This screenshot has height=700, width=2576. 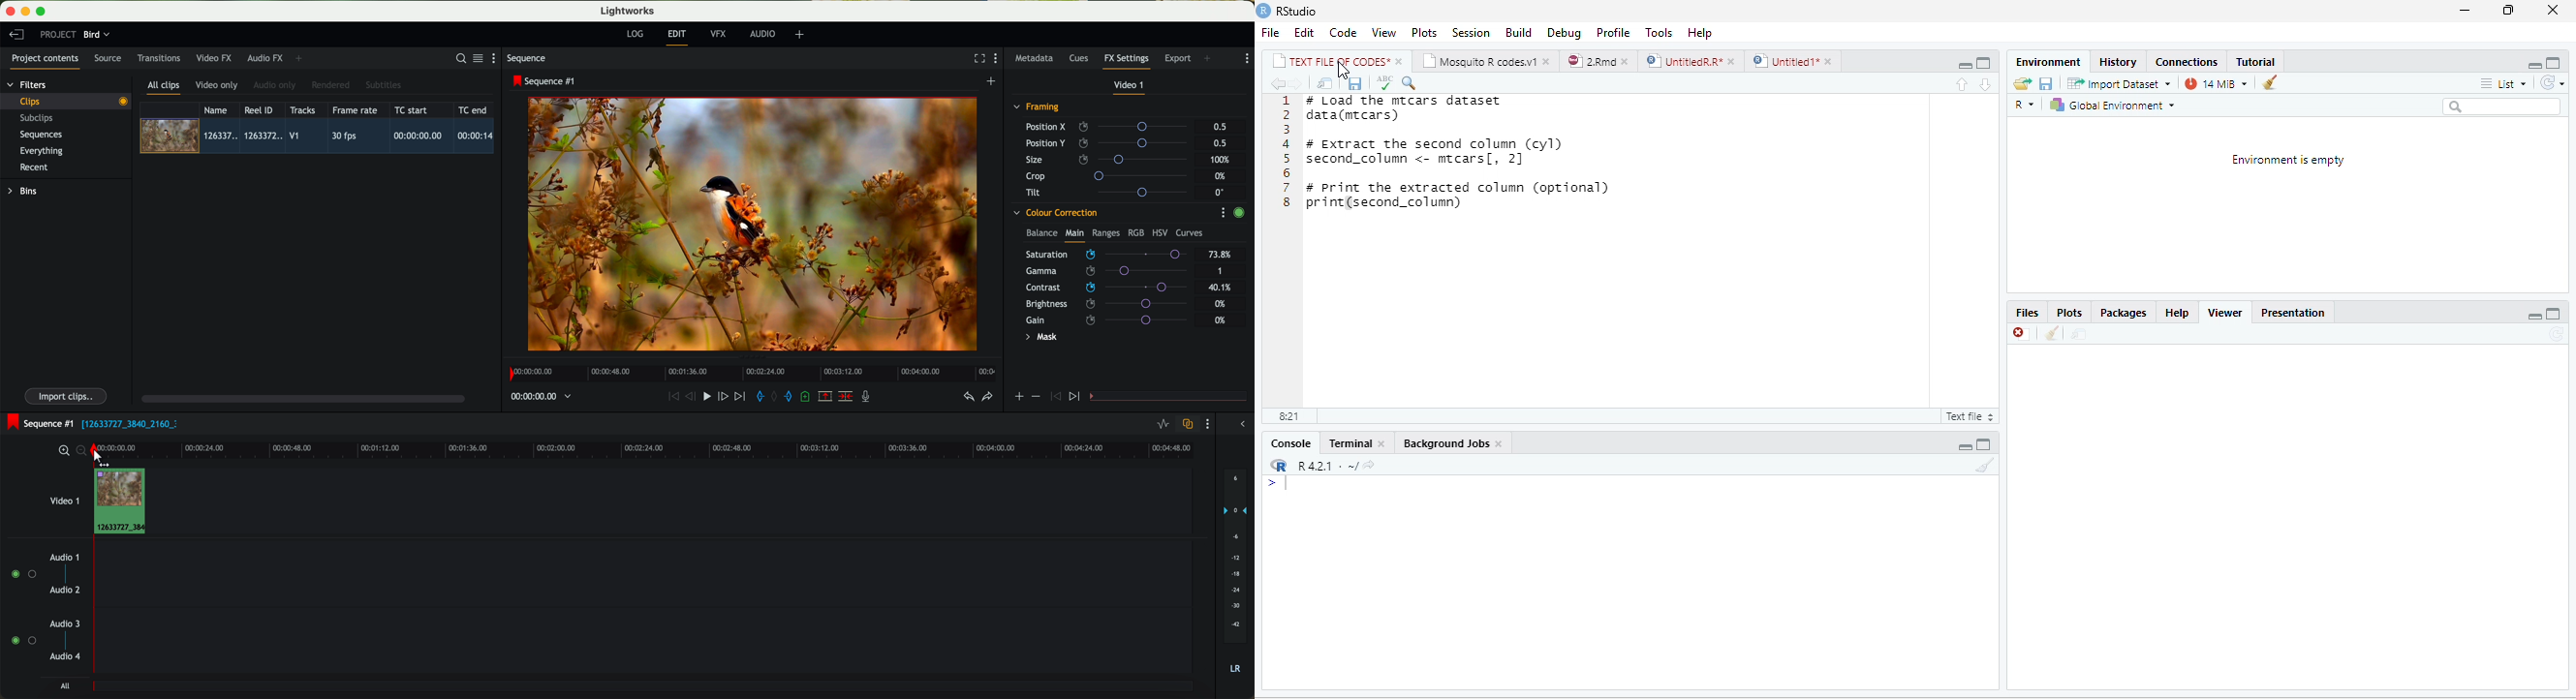 What do you see at coordinates (1131, 87) in the screenshot?
I see `video 1` at bounding box center [1131, 87].